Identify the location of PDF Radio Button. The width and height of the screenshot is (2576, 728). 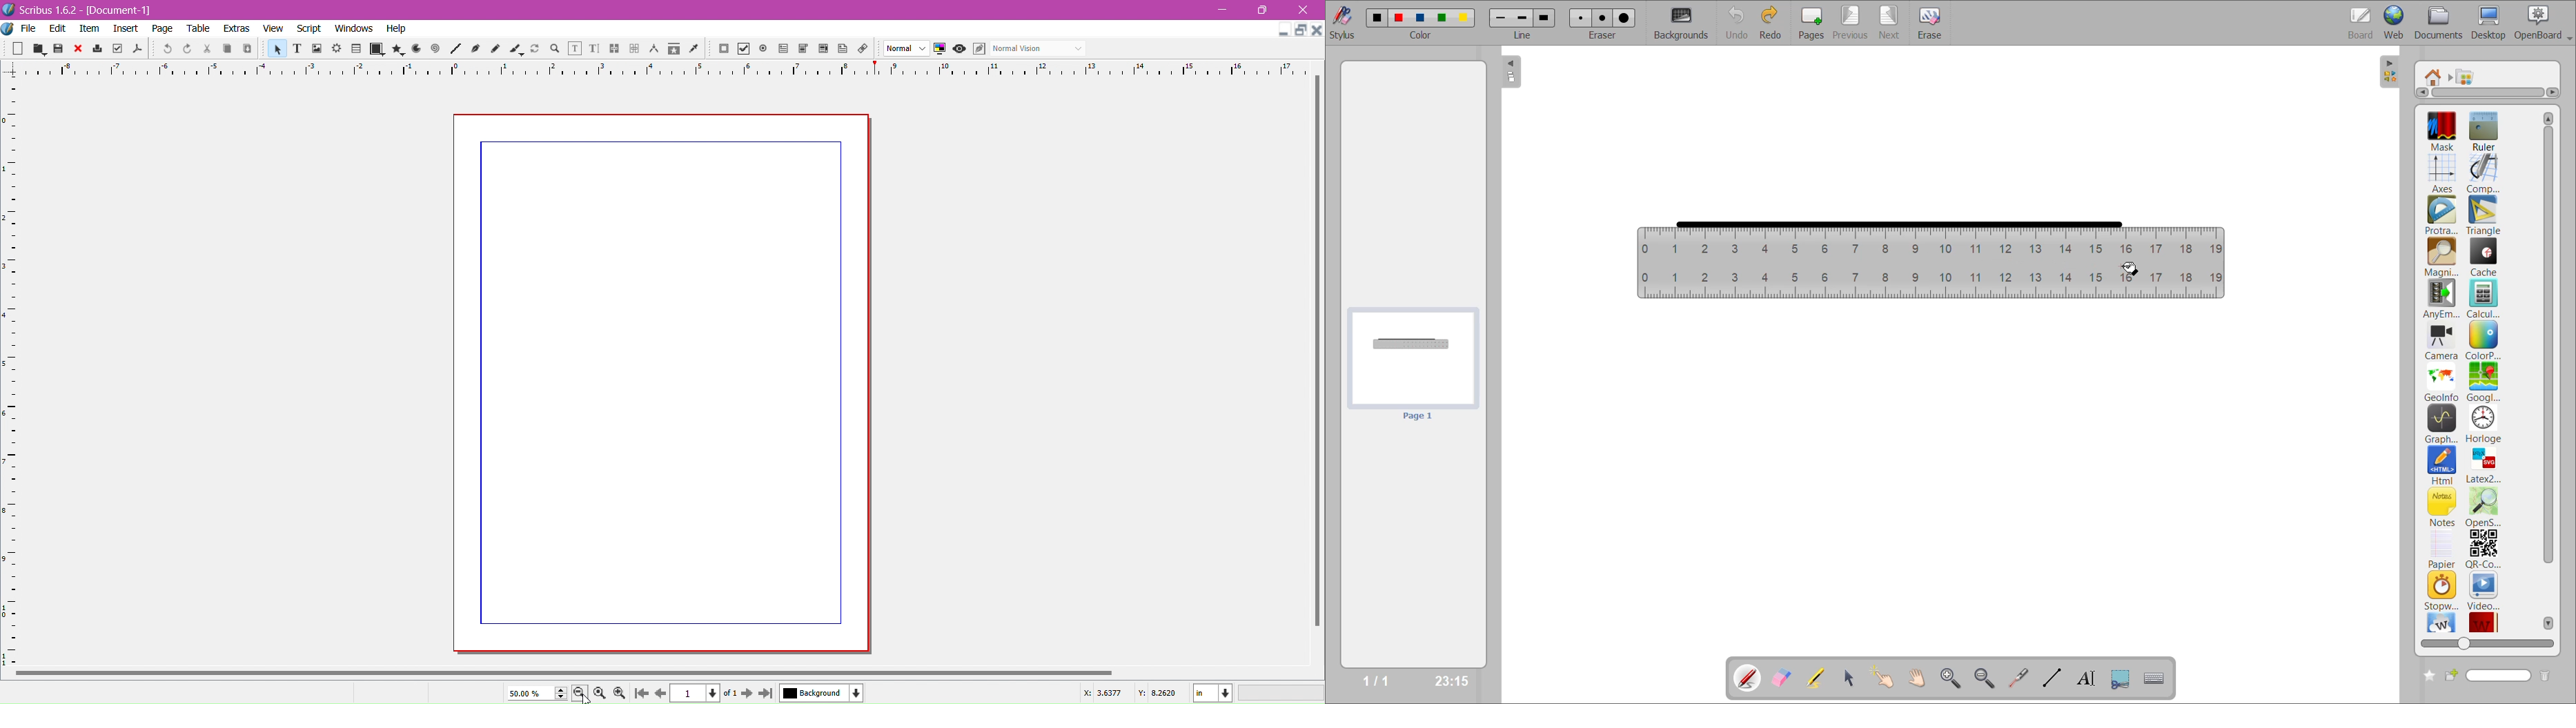
(763, 48).